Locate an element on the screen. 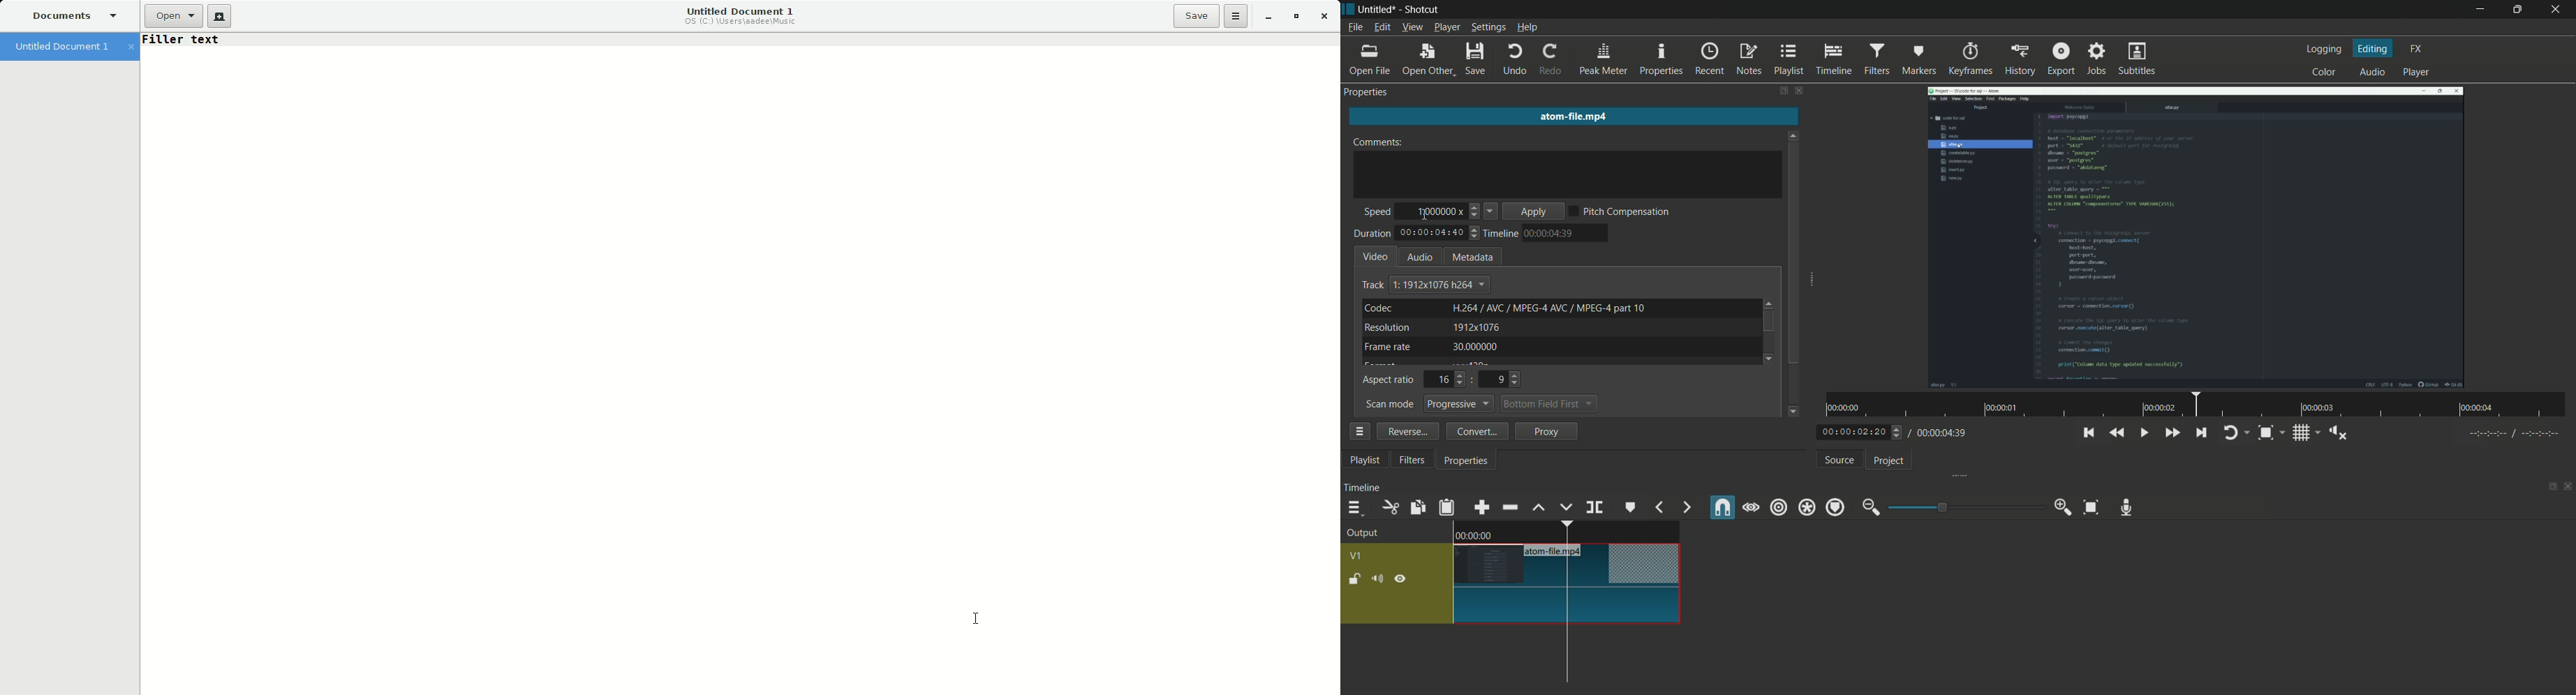 The image size is (2576, 700). adjustment bar is located at coordinates (1965, 506).